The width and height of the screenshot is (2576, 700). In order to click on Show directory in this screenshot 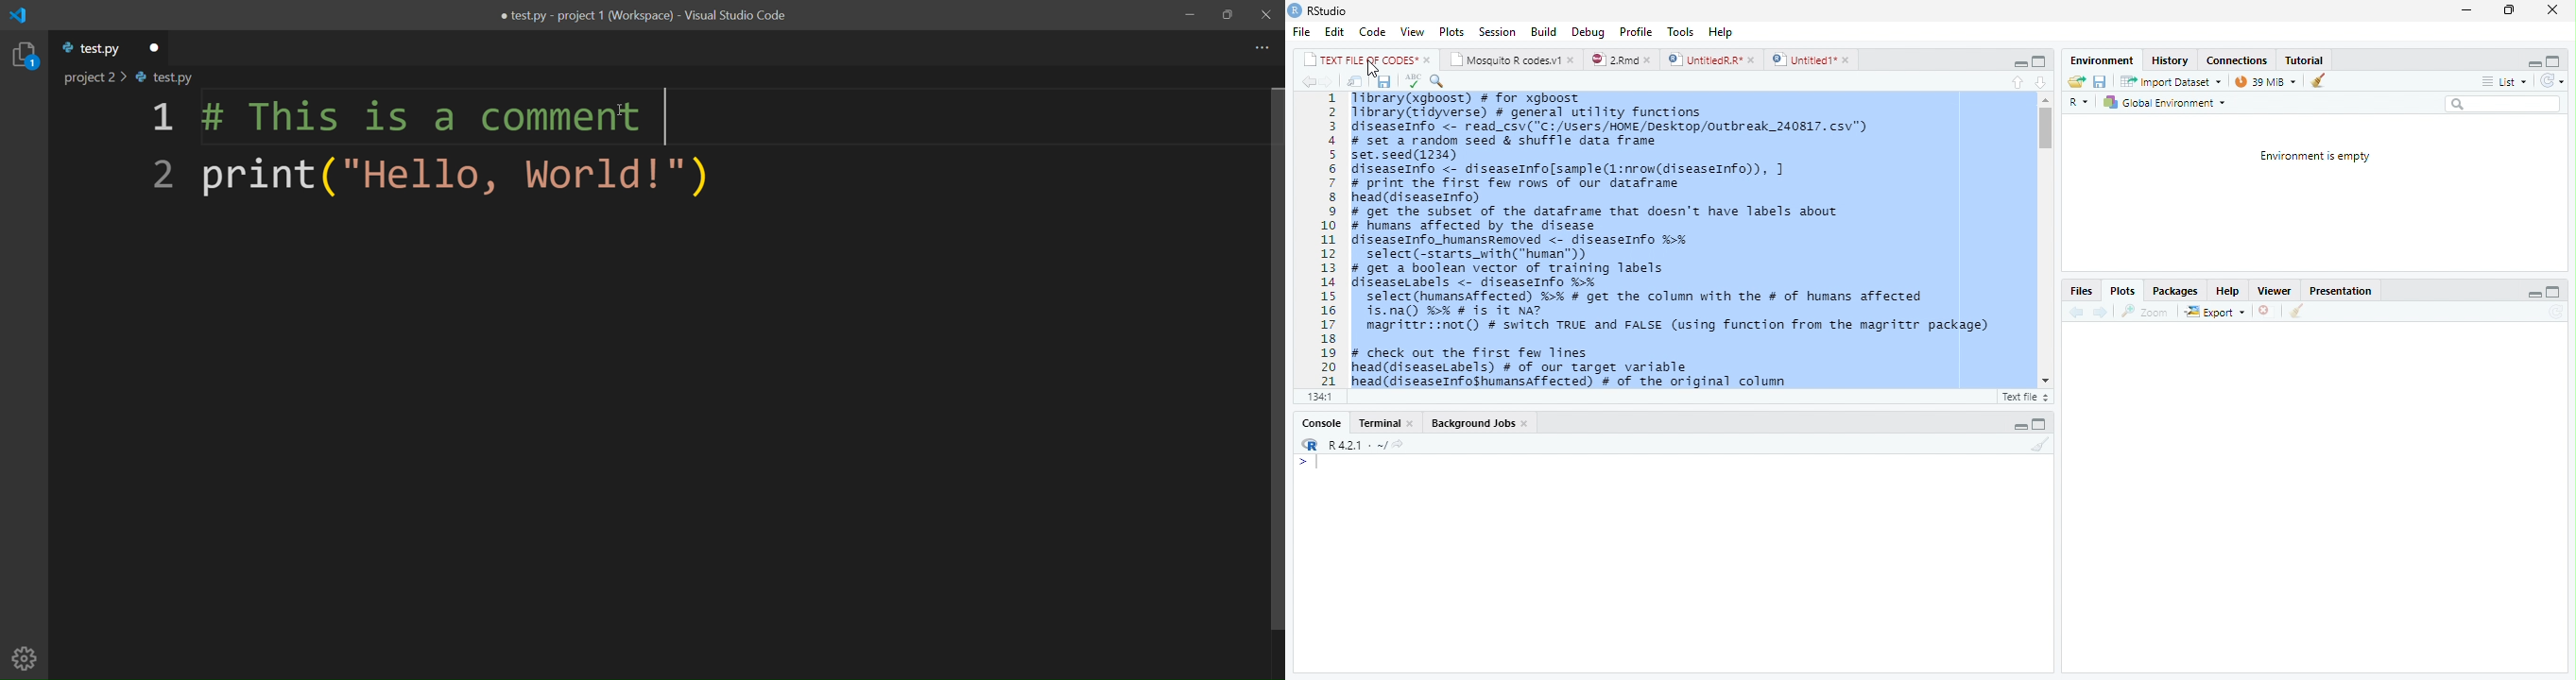, I will do `click(1398, 443)`.